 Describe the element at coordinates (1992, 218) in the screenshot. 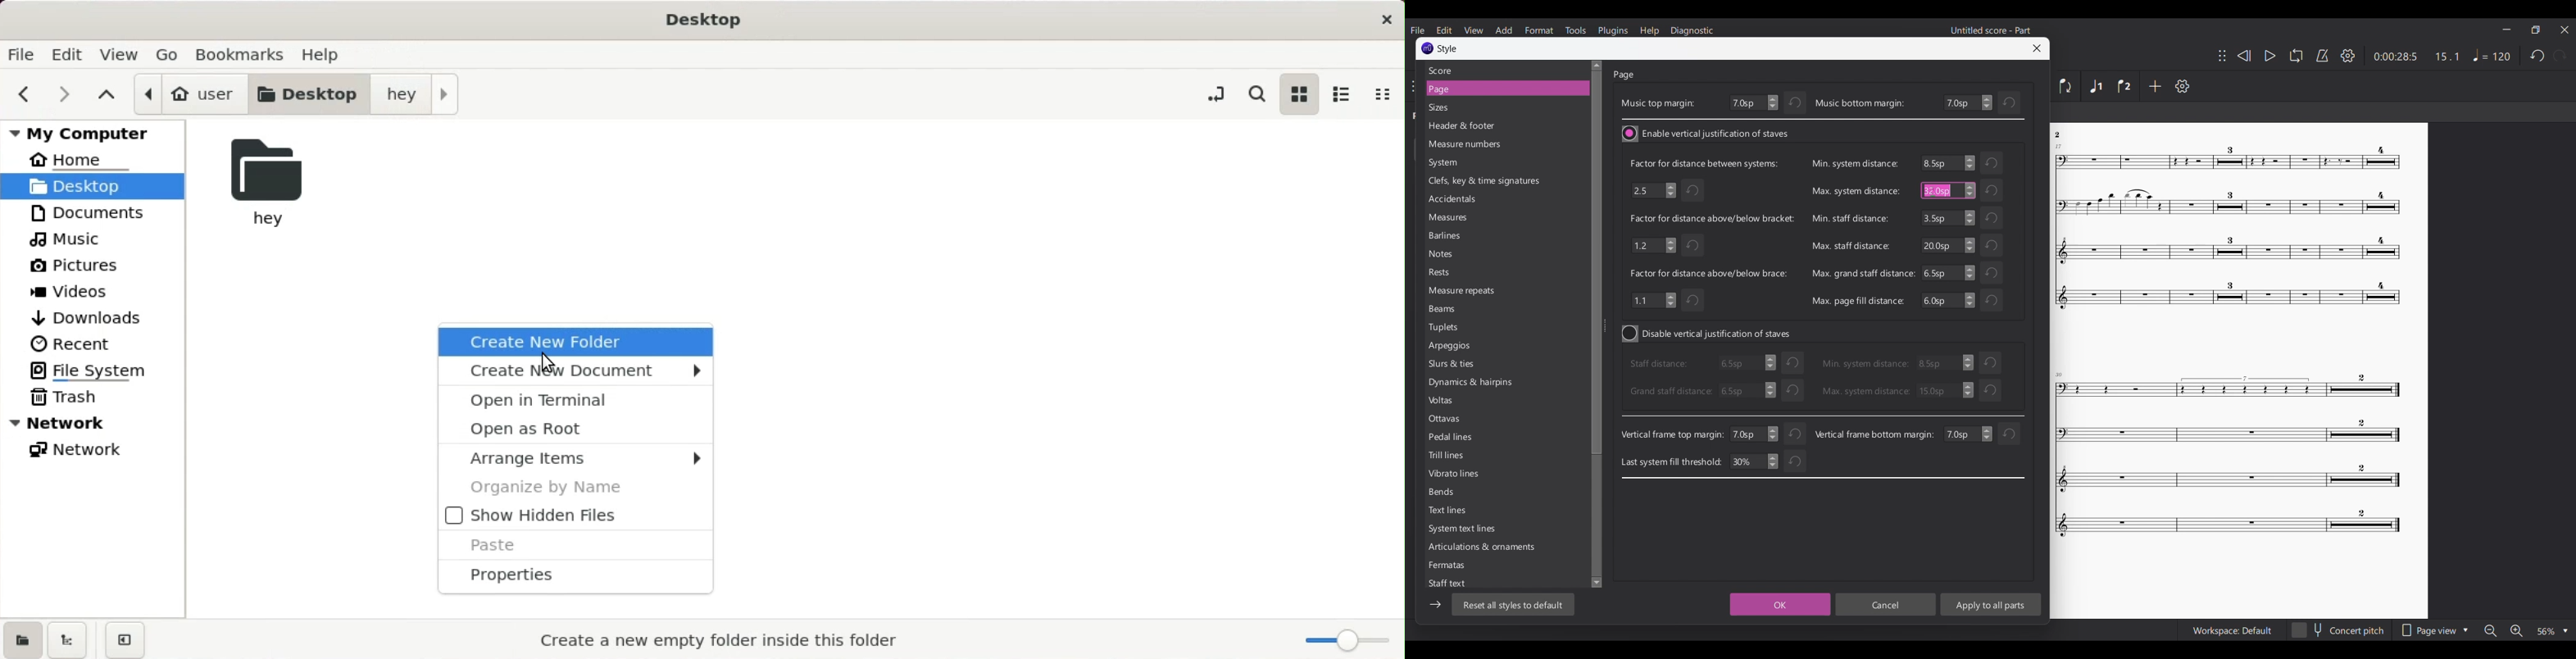

I see `Undo` at that location.